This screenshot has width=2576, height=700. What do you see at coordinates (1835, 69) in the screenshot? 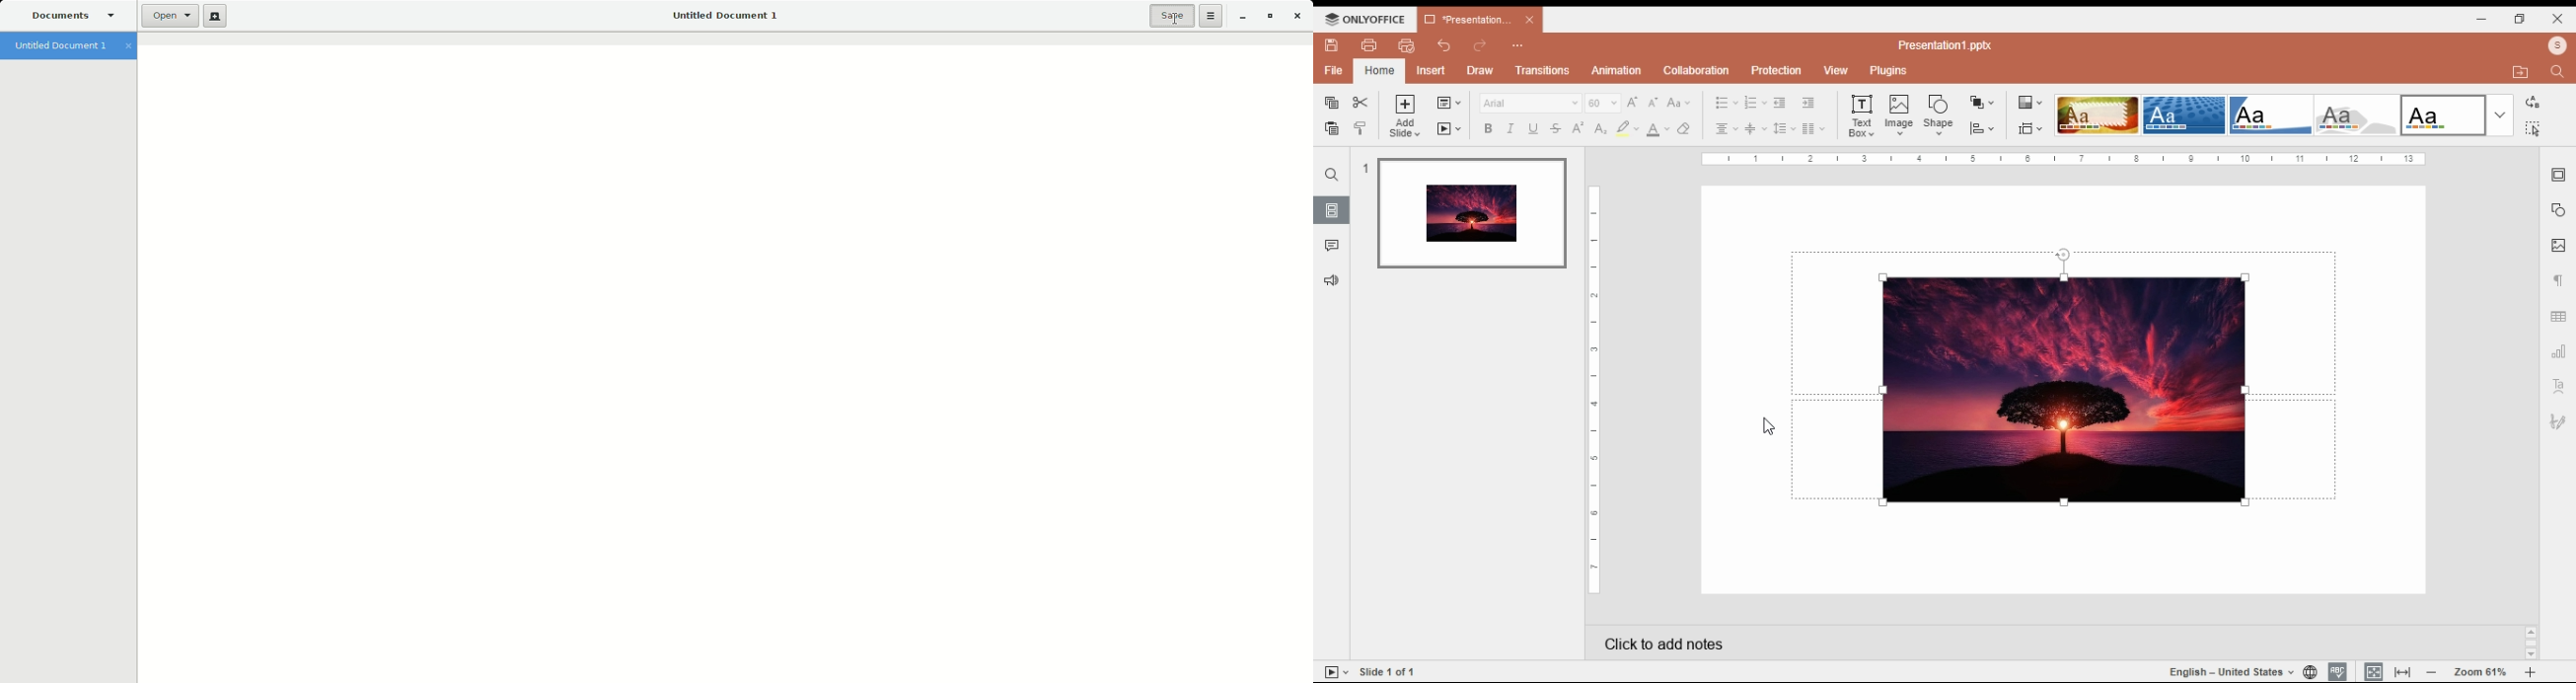
I see `view` at bounding box center [1835, 69].